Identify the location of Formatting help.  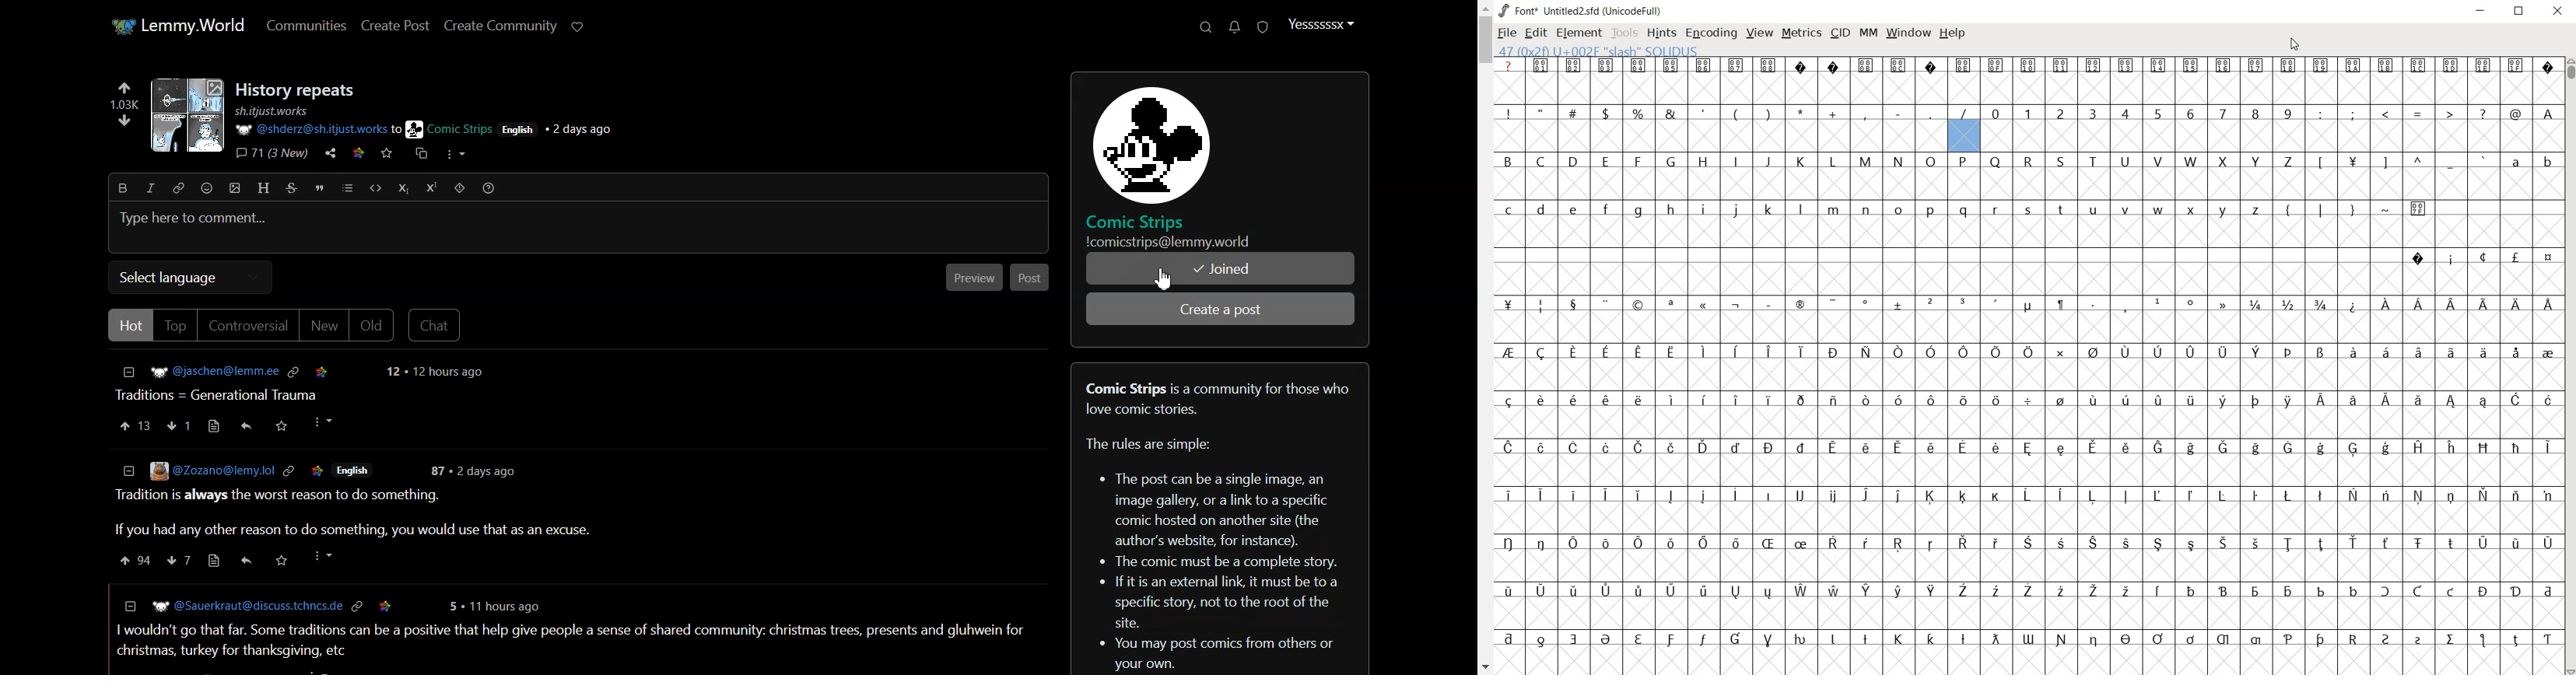
(489, 187).